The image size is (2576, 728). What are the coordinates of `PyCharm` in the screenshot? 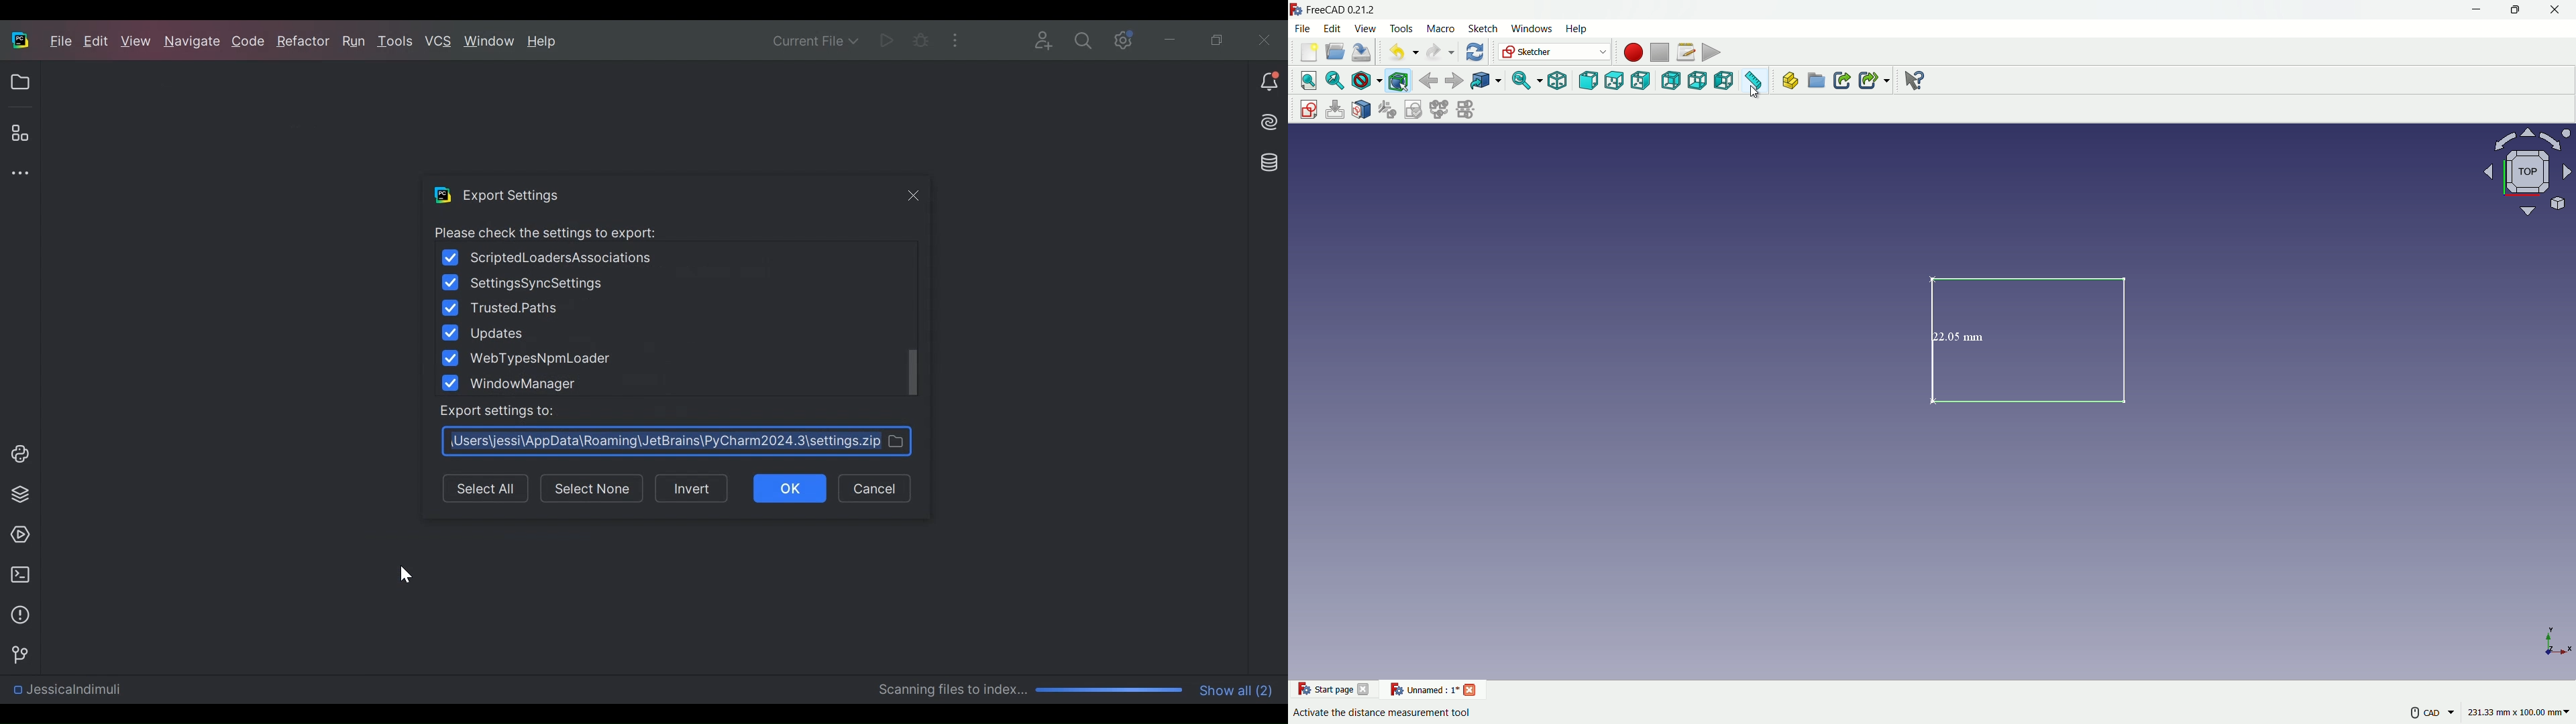 It's located at (19, 40).